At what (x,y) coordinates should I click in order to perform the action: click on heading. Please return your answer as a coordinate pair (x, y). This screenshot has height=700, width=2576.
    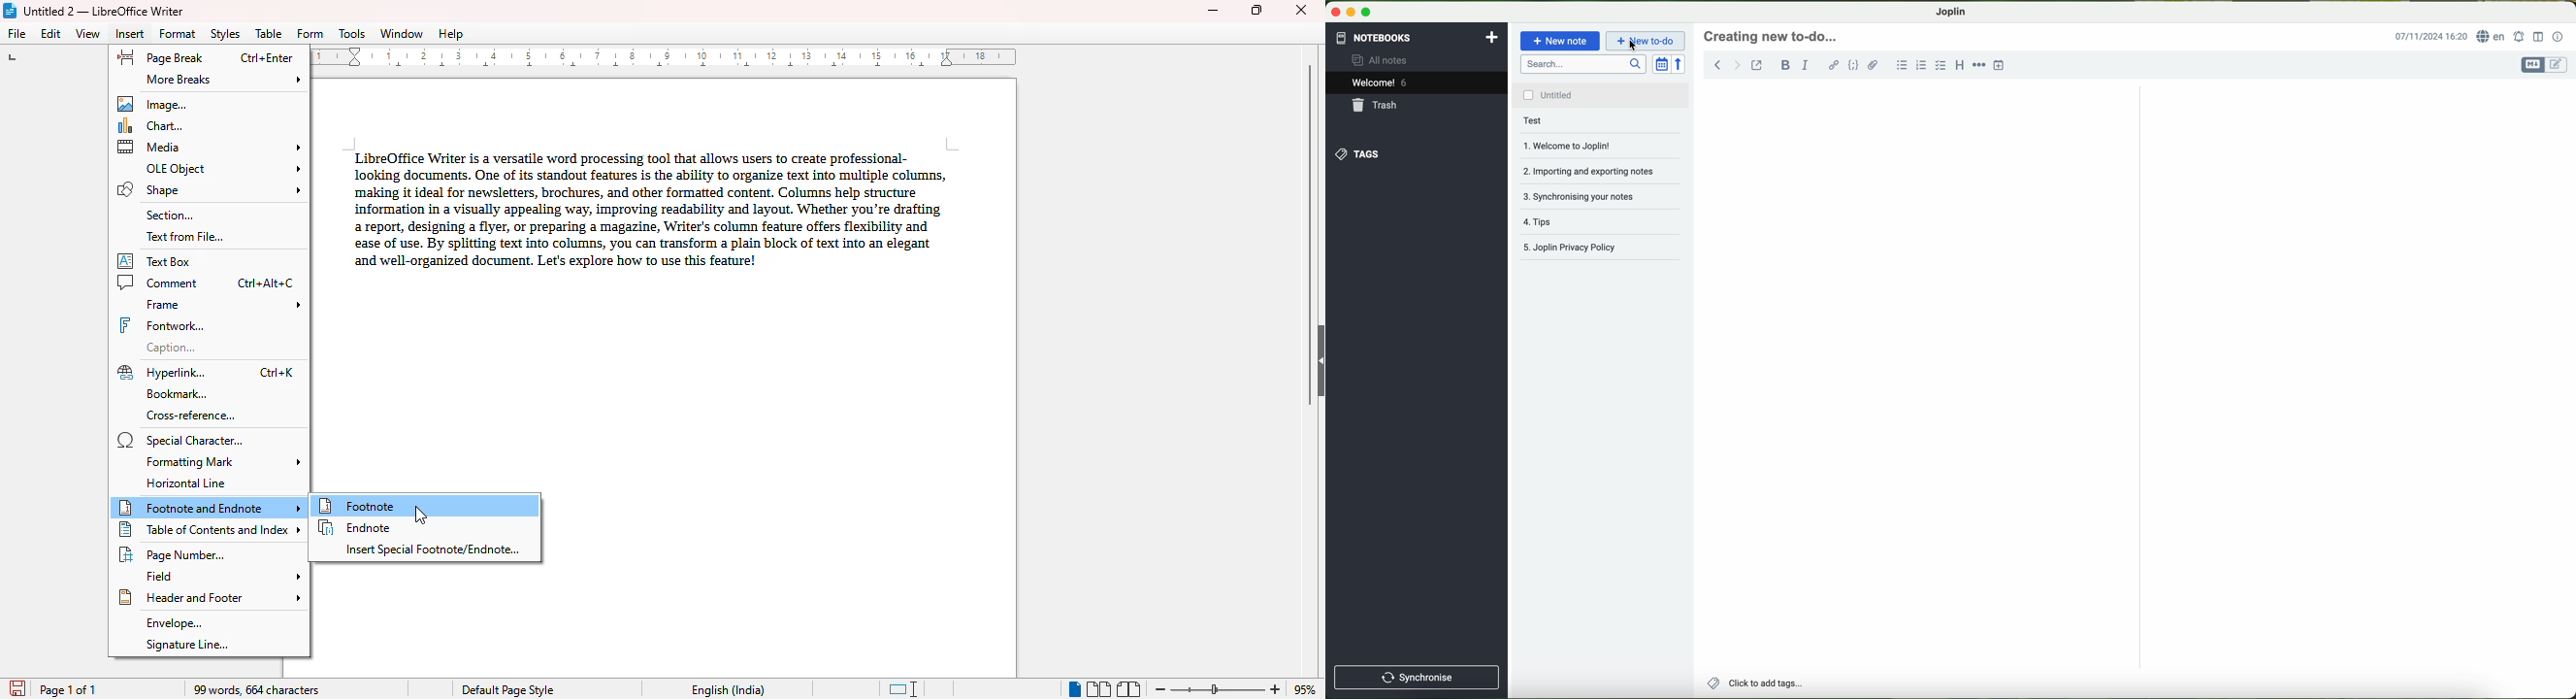
    Looking at the image, I should click on (1960, 66).